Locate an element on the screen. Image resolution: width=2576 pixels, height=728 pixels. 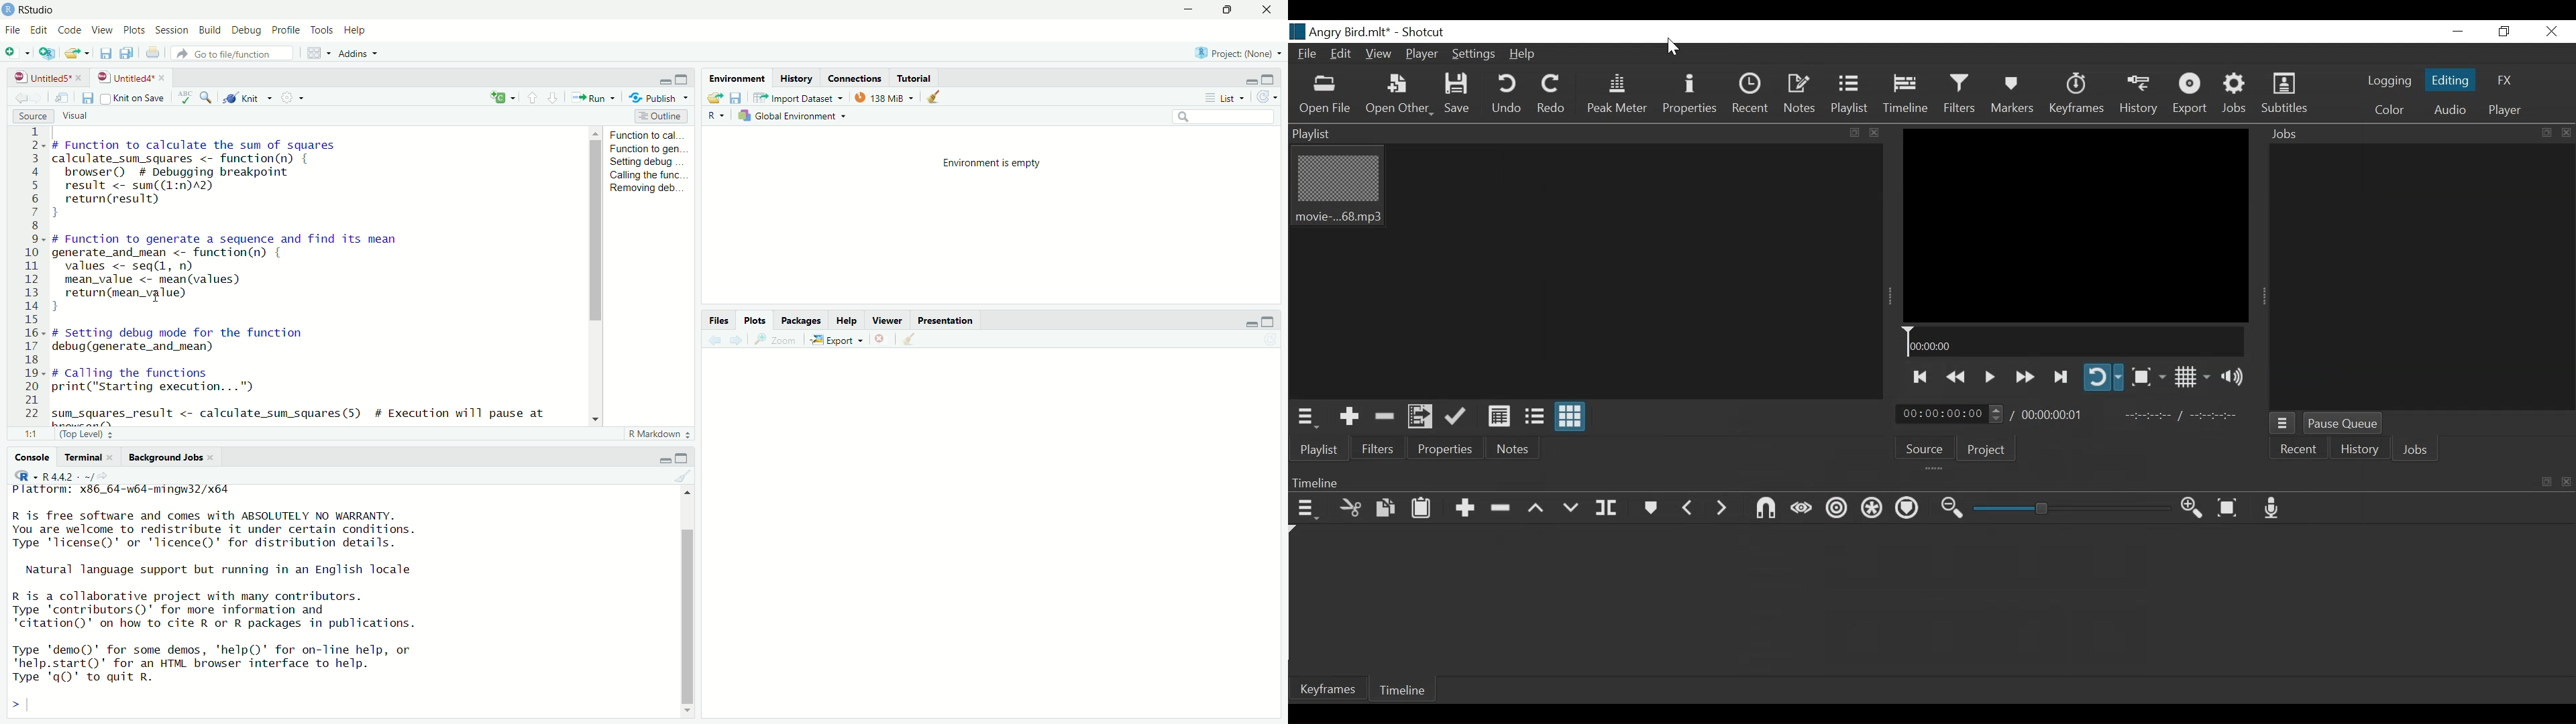
create a project is located at coordinates (46, 52).